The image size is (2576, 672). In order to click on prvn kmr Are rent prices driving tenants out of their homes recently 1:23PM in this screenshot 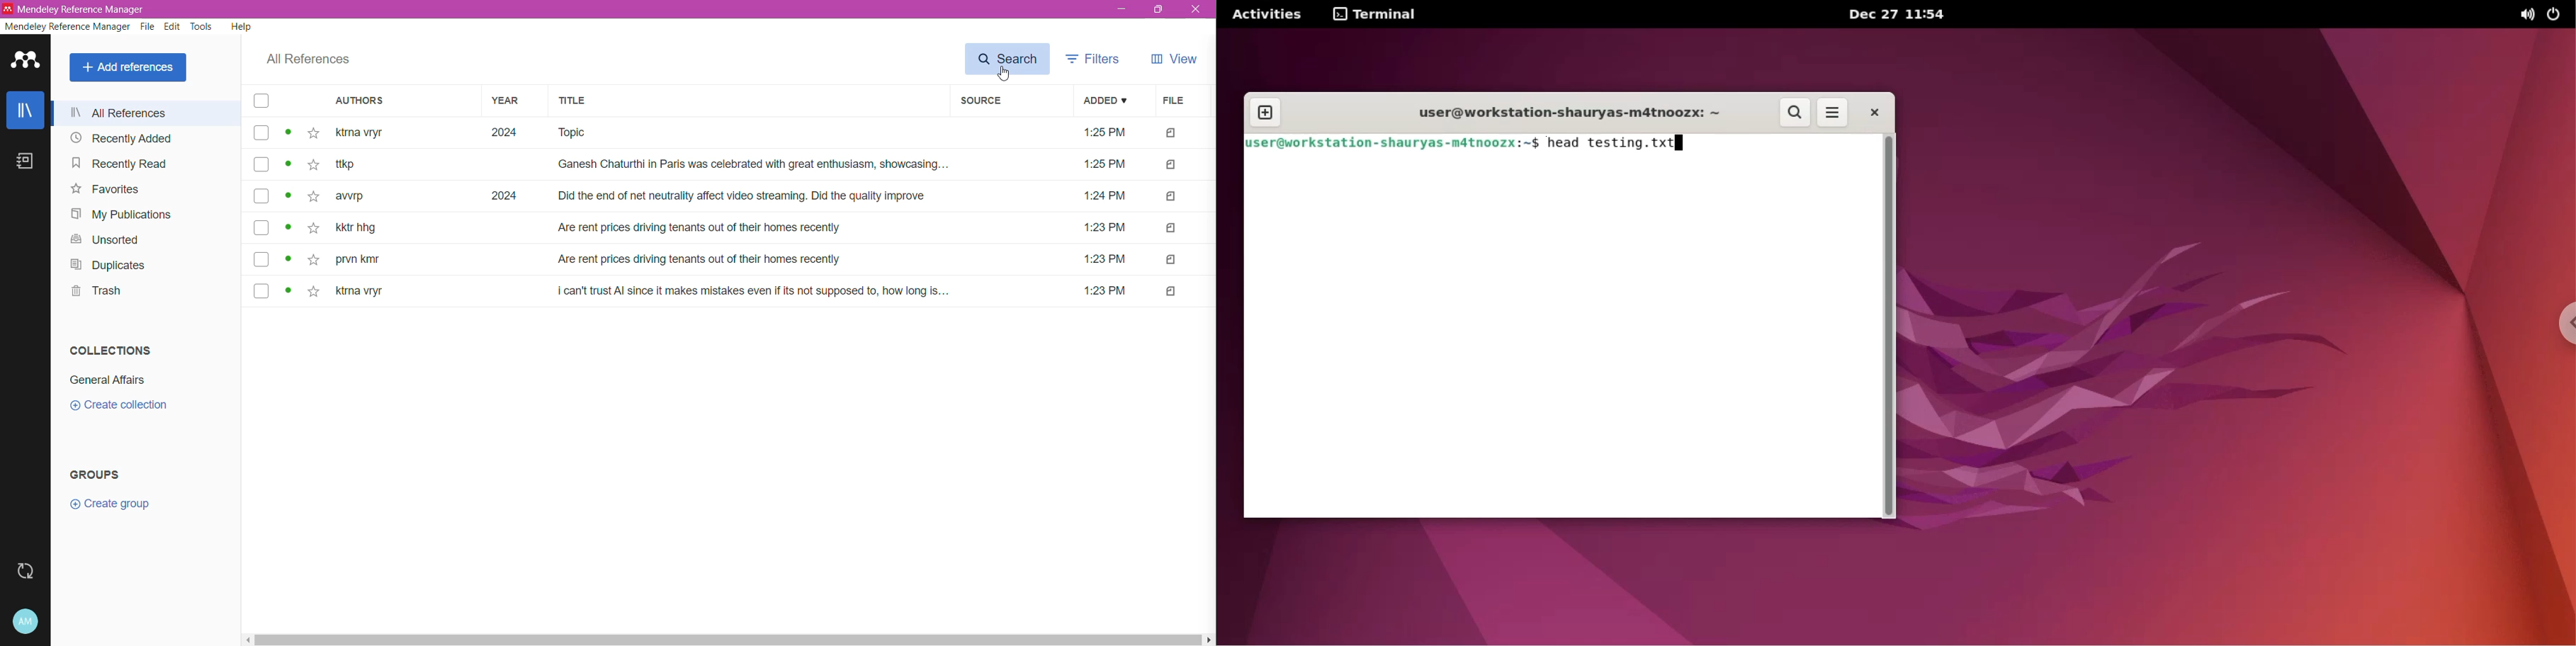, I will do `click(737, 260)`.